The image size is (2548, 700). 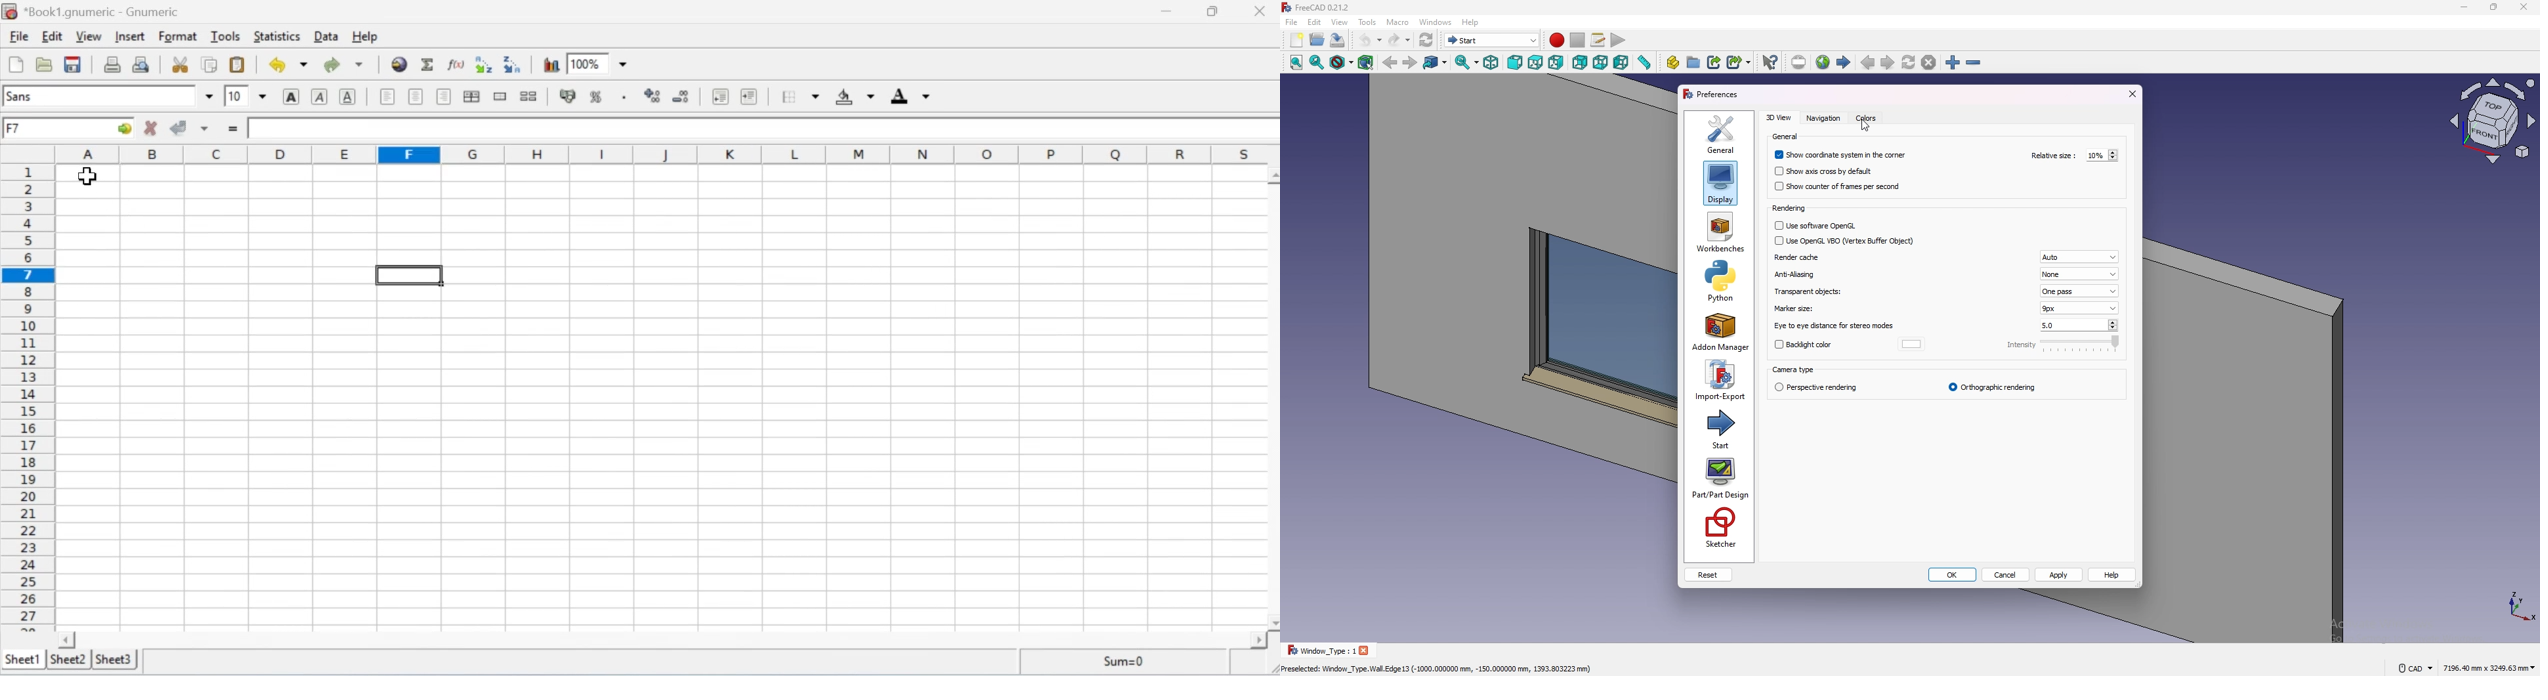 I want to click on Decrease the number of decimals displayed, so click(x=683, y=94).